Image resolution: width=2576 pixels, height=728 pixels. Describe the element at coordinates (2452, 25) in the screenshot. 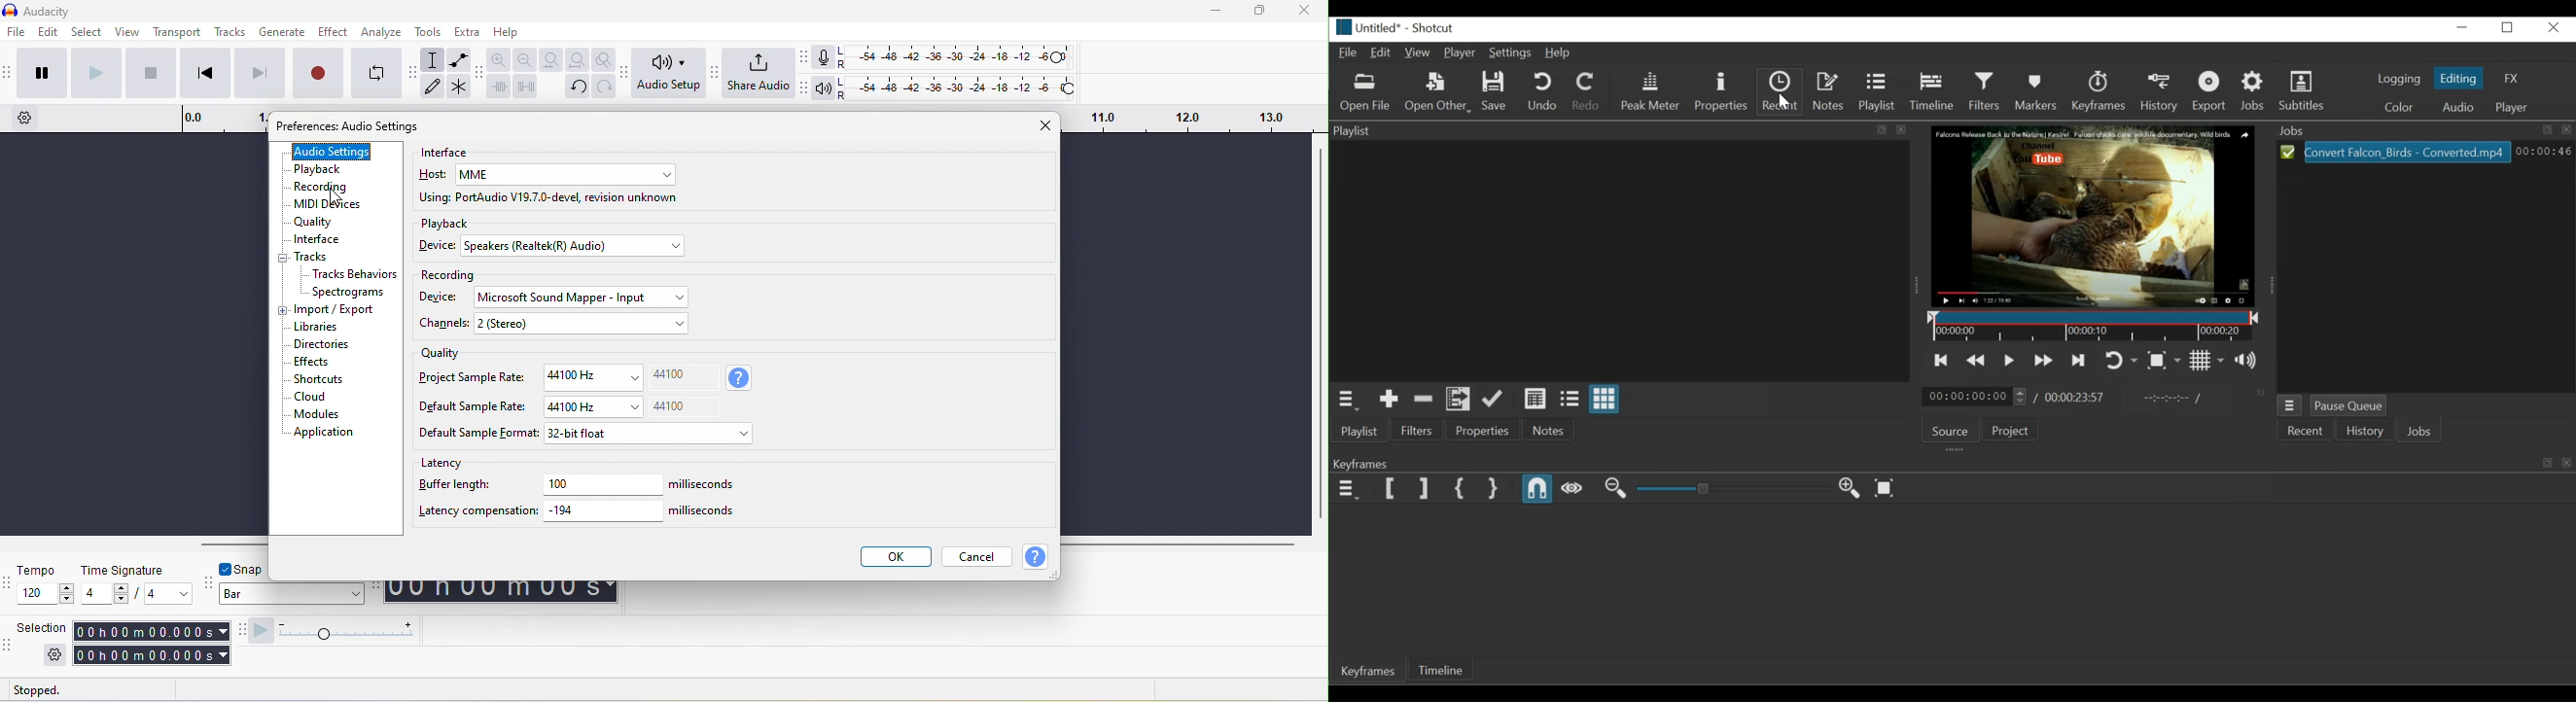

I see `minimize` at that location.